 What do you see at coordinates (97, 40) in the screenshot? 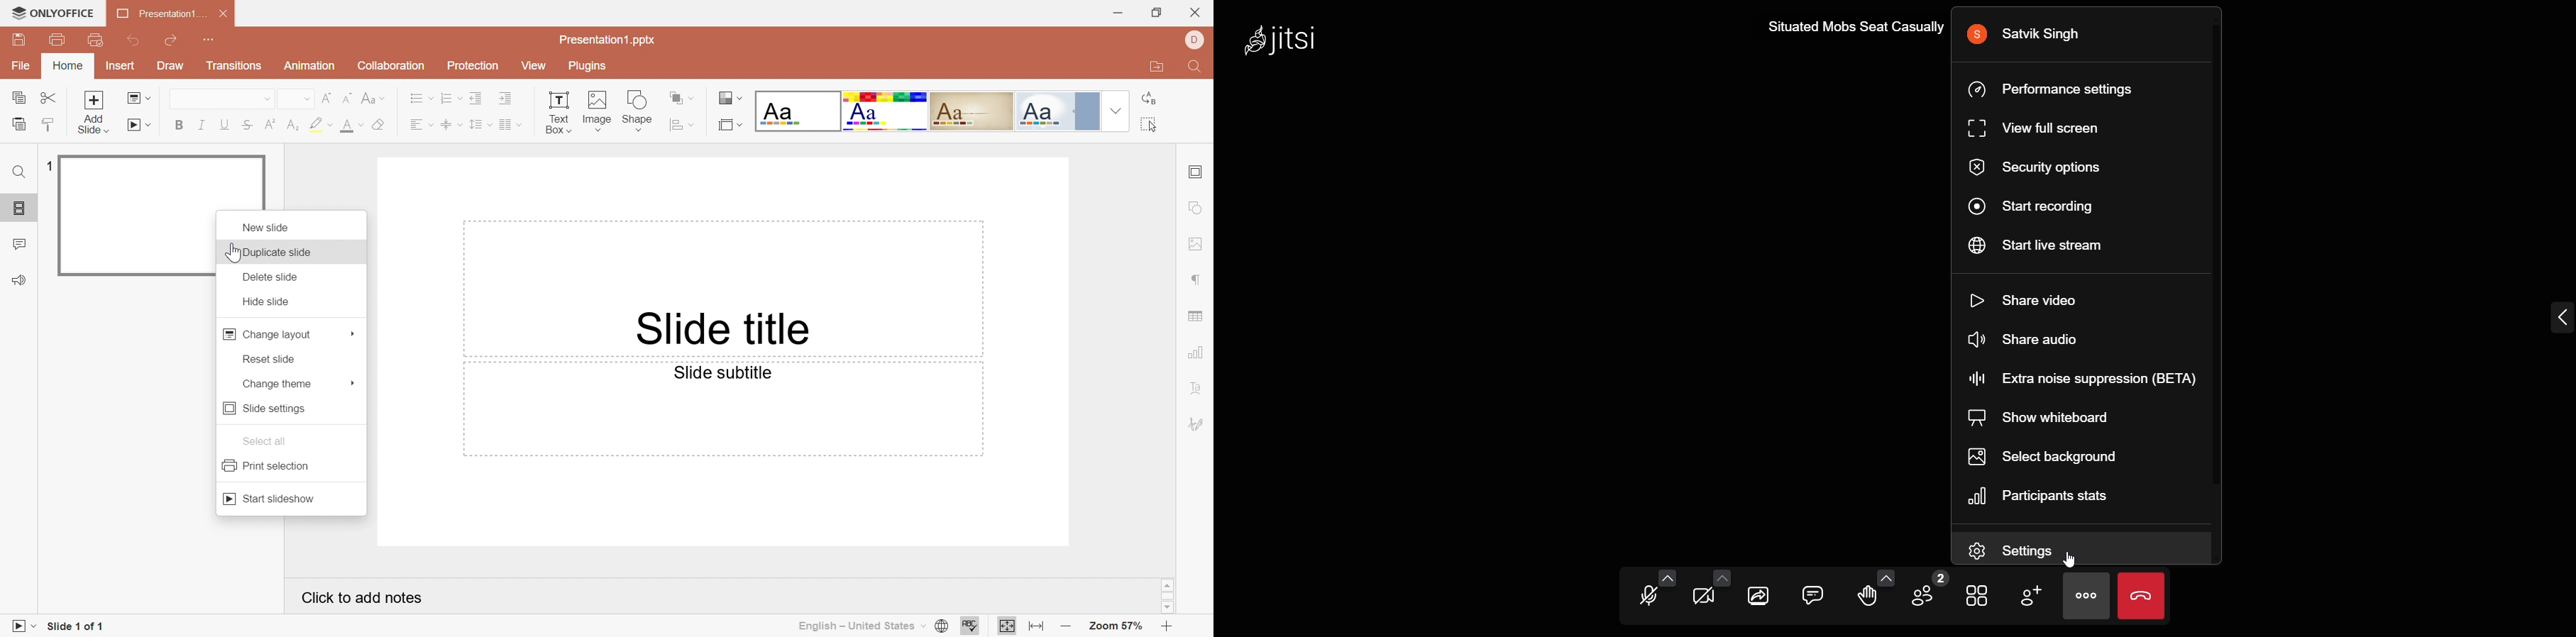
I see `Quick Print` at bounding box center [97, 40].